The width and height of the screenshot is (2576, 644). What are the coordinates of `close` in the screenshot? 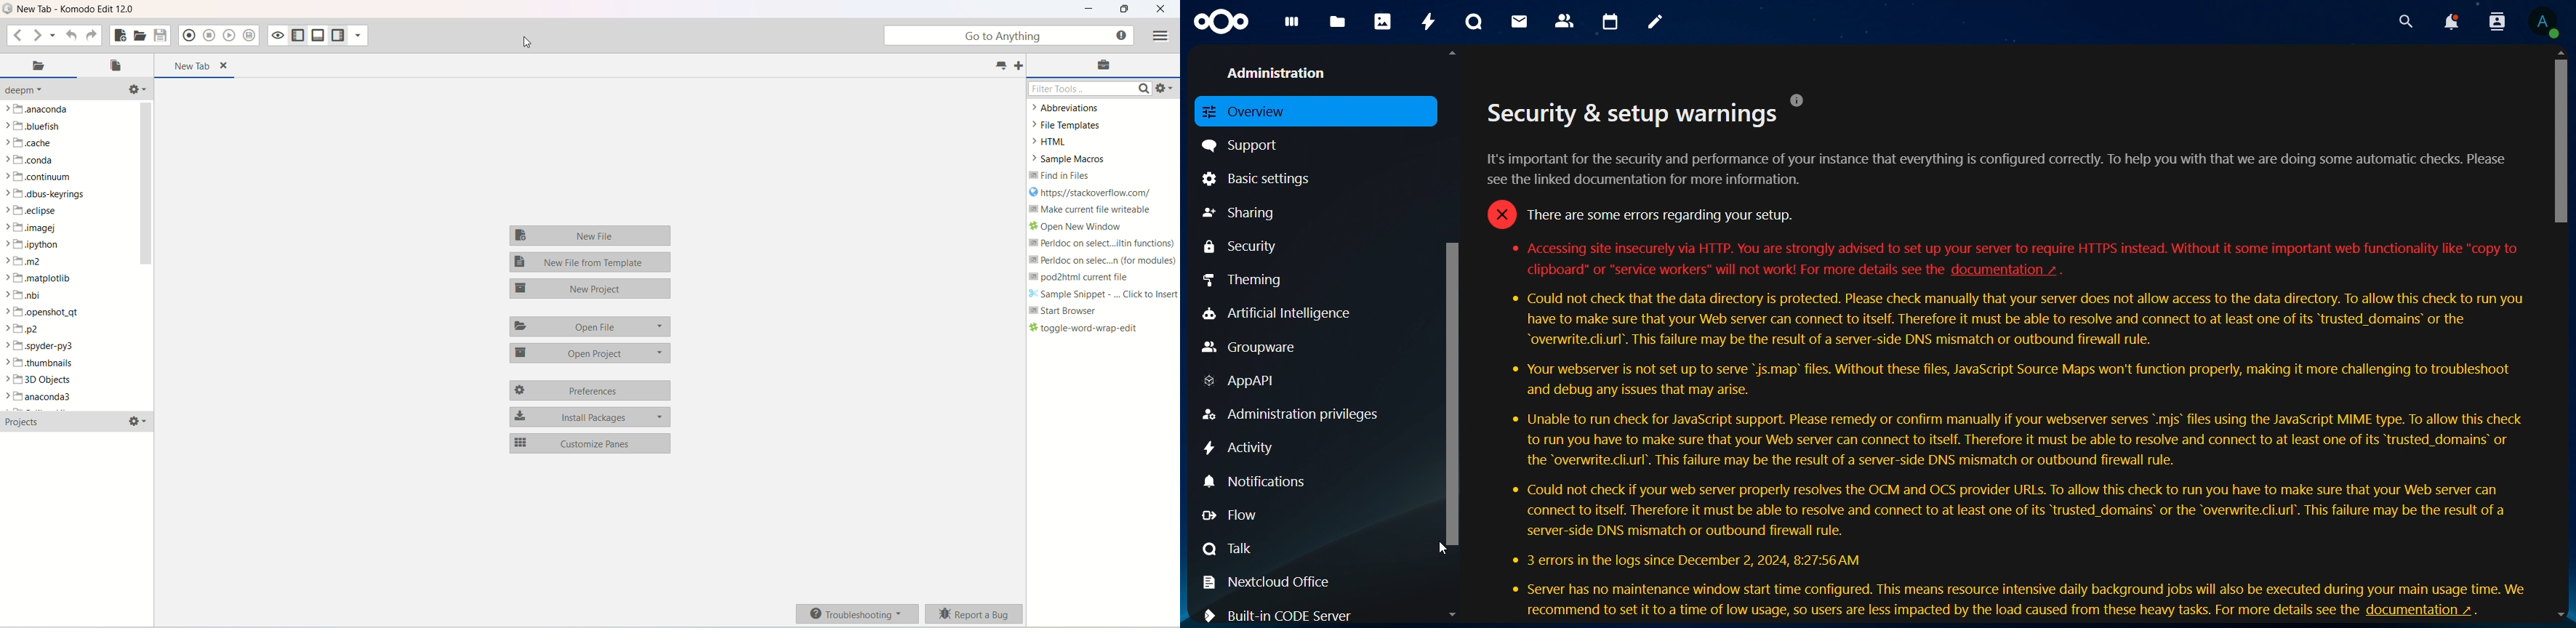 It's located at (1164, 9).